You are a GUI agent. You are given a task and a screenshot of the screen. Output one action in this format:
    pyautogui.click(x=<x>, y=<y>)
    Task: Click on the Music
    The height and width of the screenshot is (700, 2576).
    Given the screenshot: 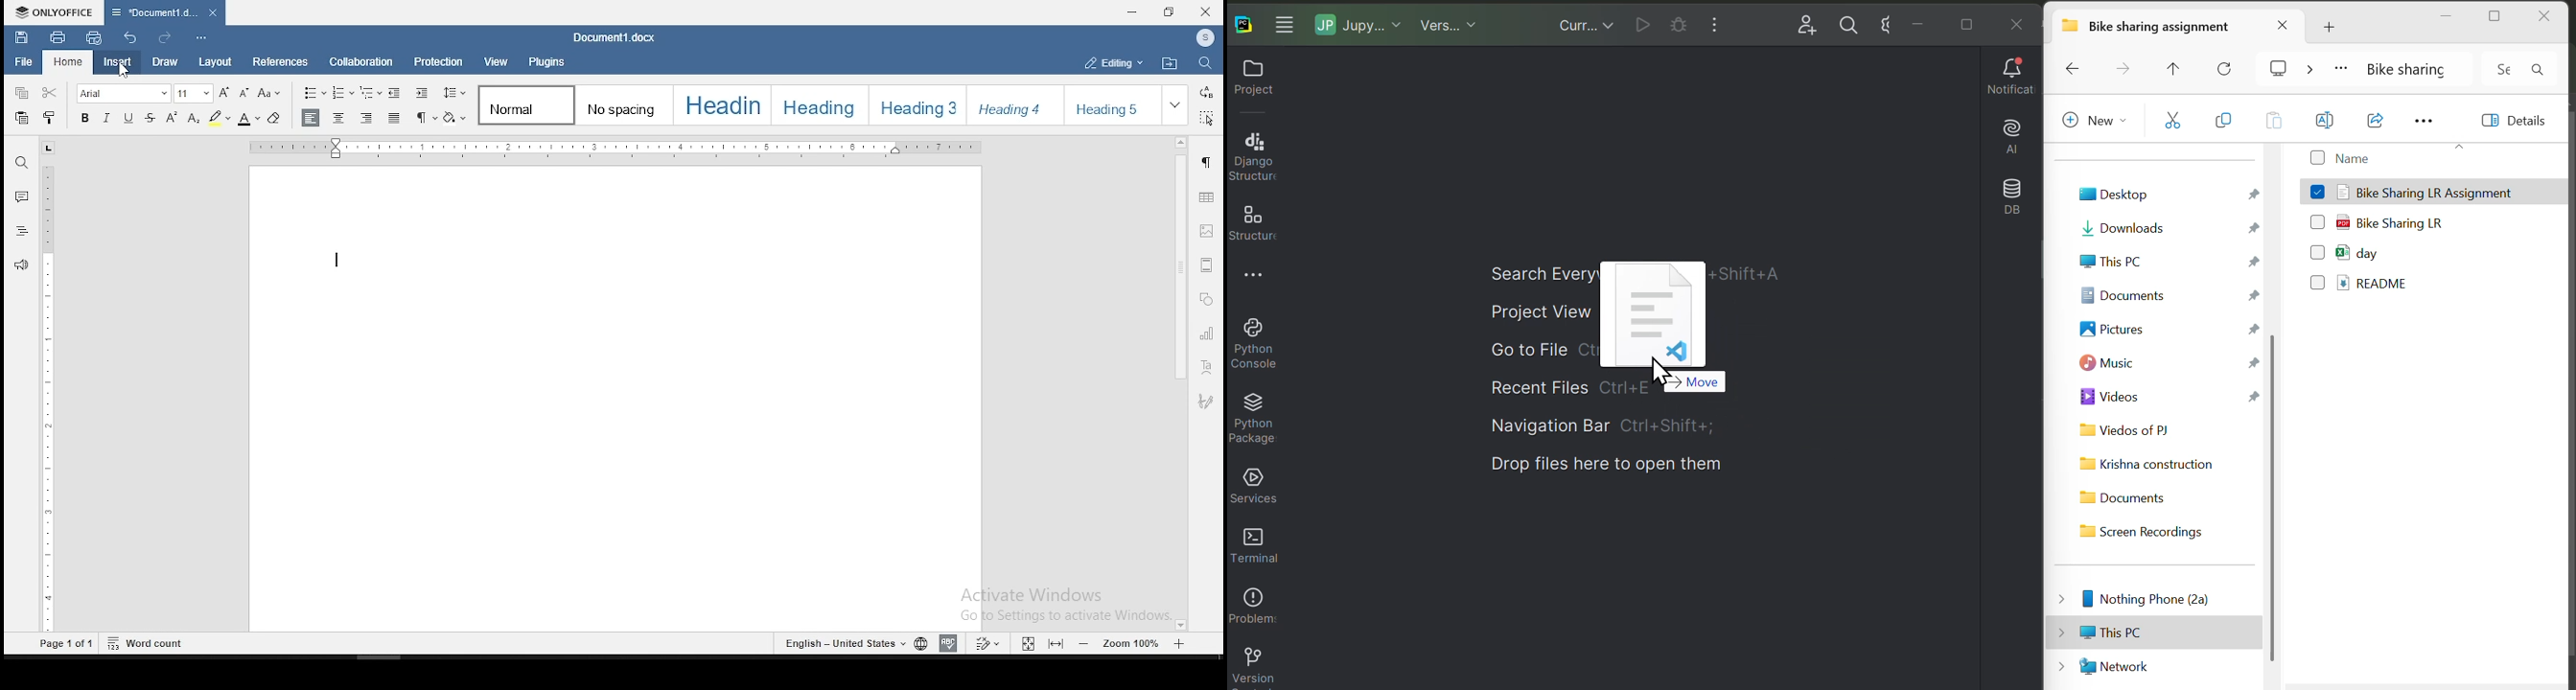 What is the action you would take?
    pyautogui.click(x=2168, y=363)
    